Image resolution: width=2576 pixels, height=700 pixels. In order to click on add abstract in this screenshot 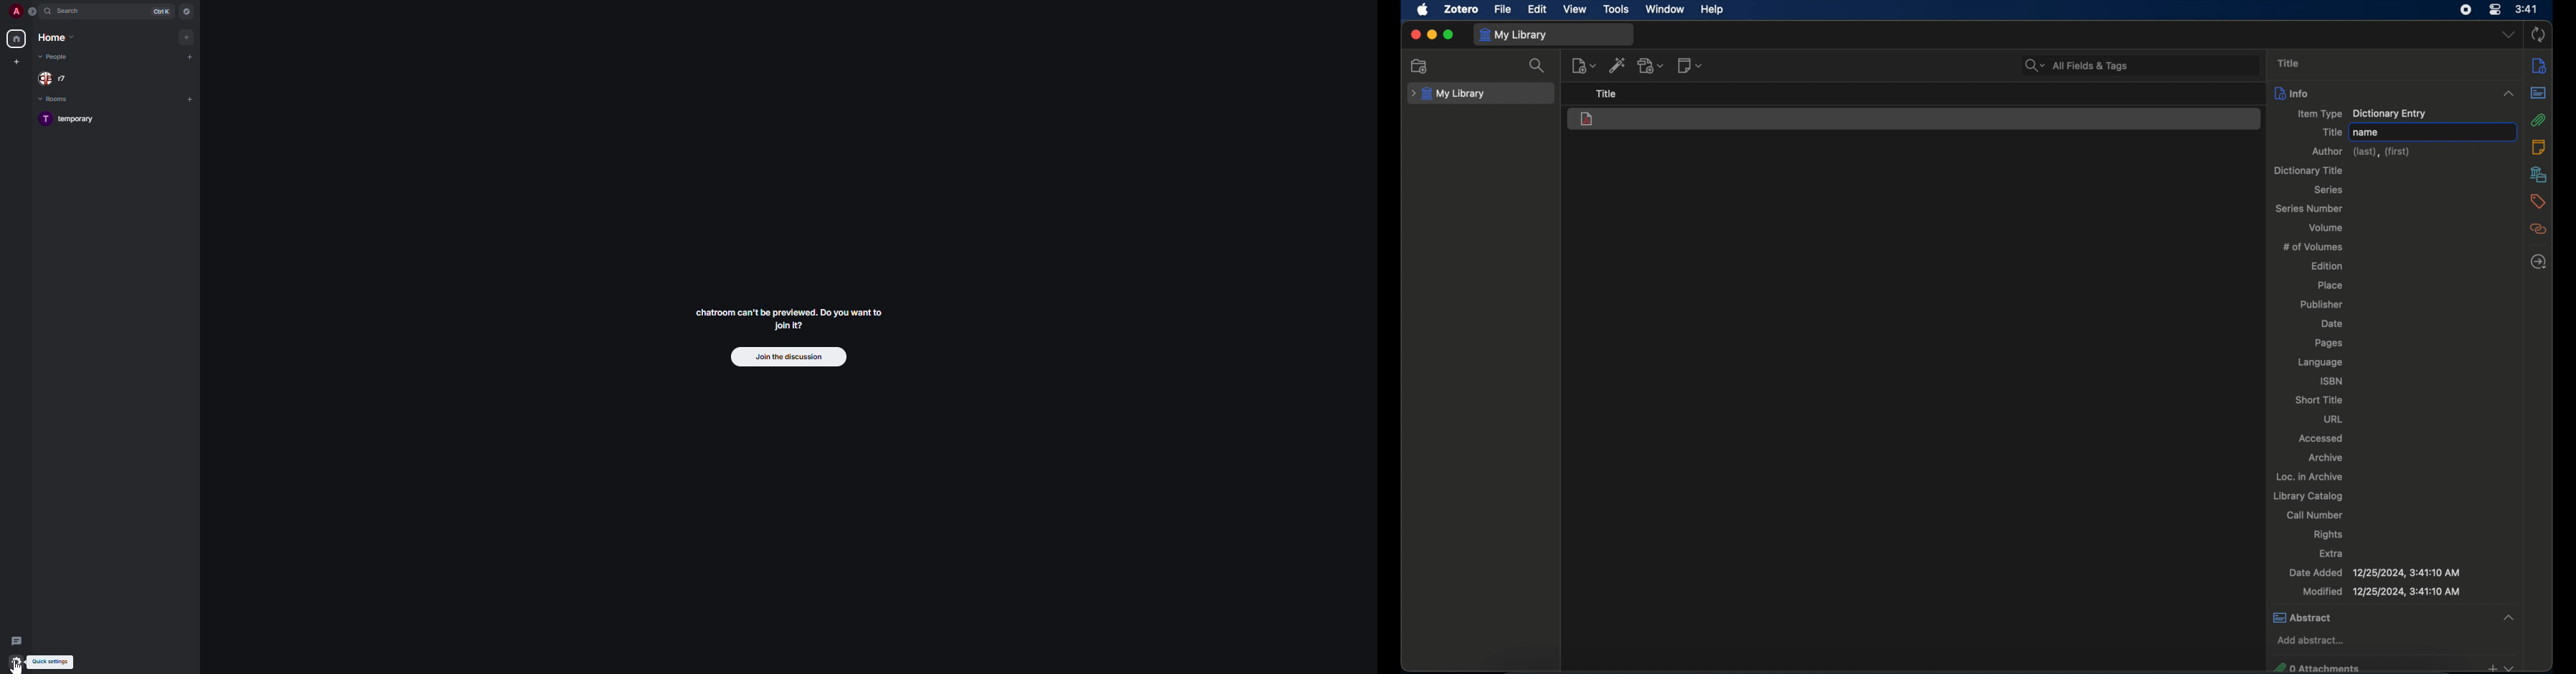, I will do `click(2311, 640)`.